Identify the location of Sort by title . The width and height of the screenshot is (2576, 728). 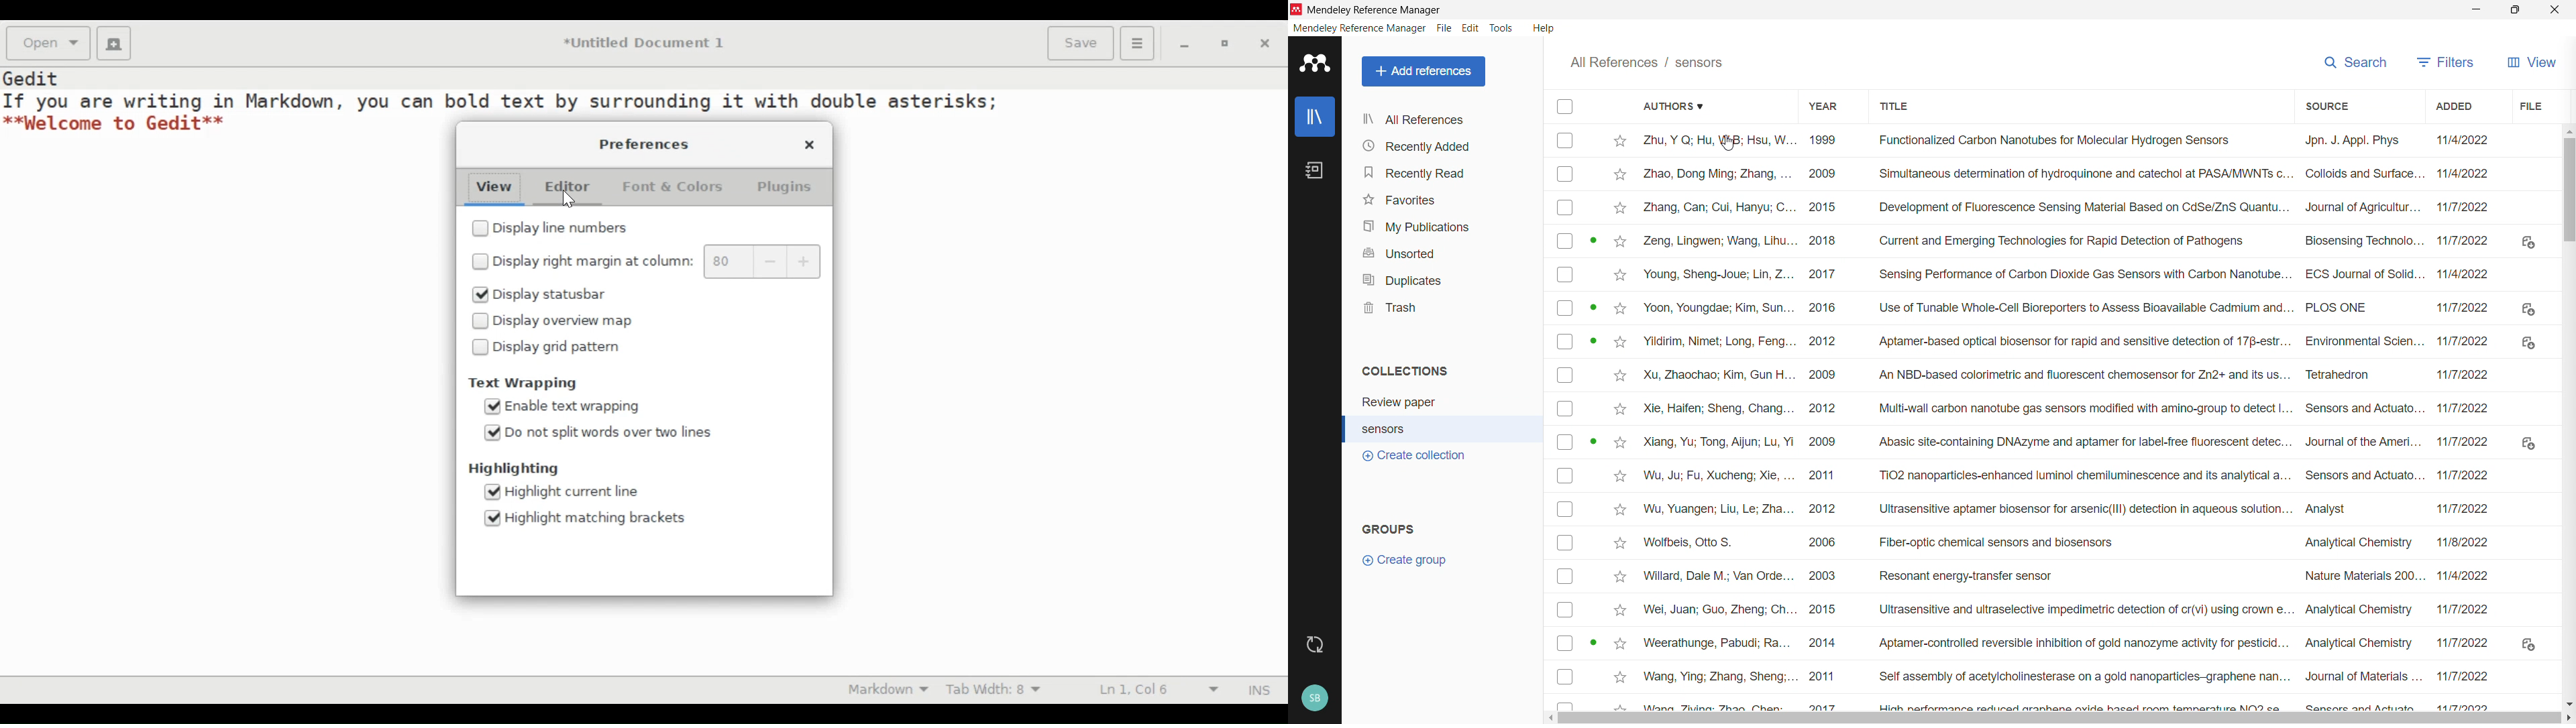
(1894, 106).